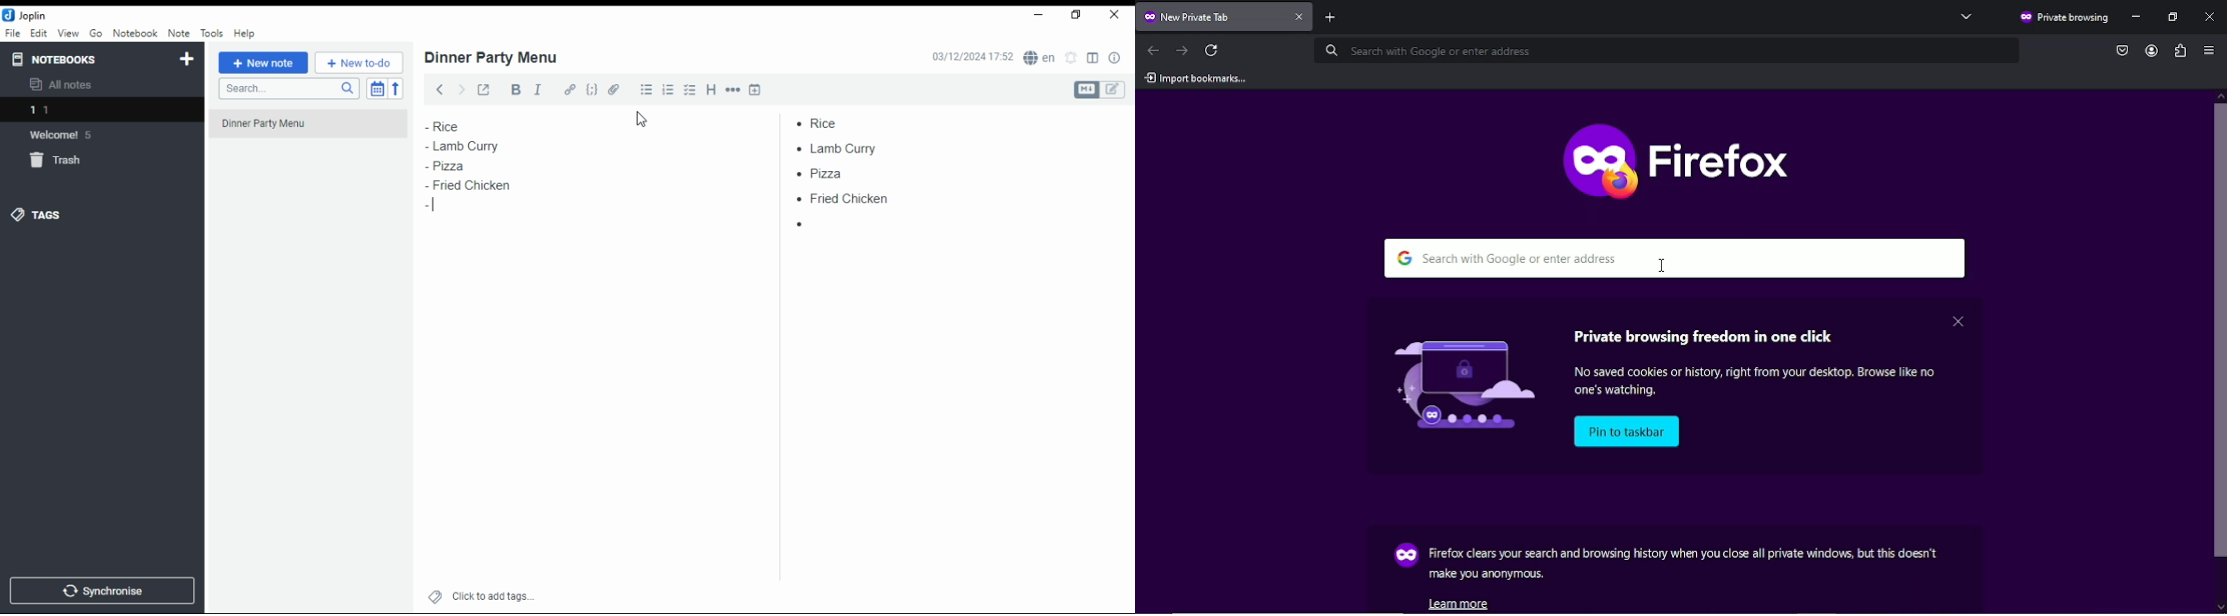  Describe the element at coordinates (1040, 15) in the screenshot. I see `minimize` at that location.